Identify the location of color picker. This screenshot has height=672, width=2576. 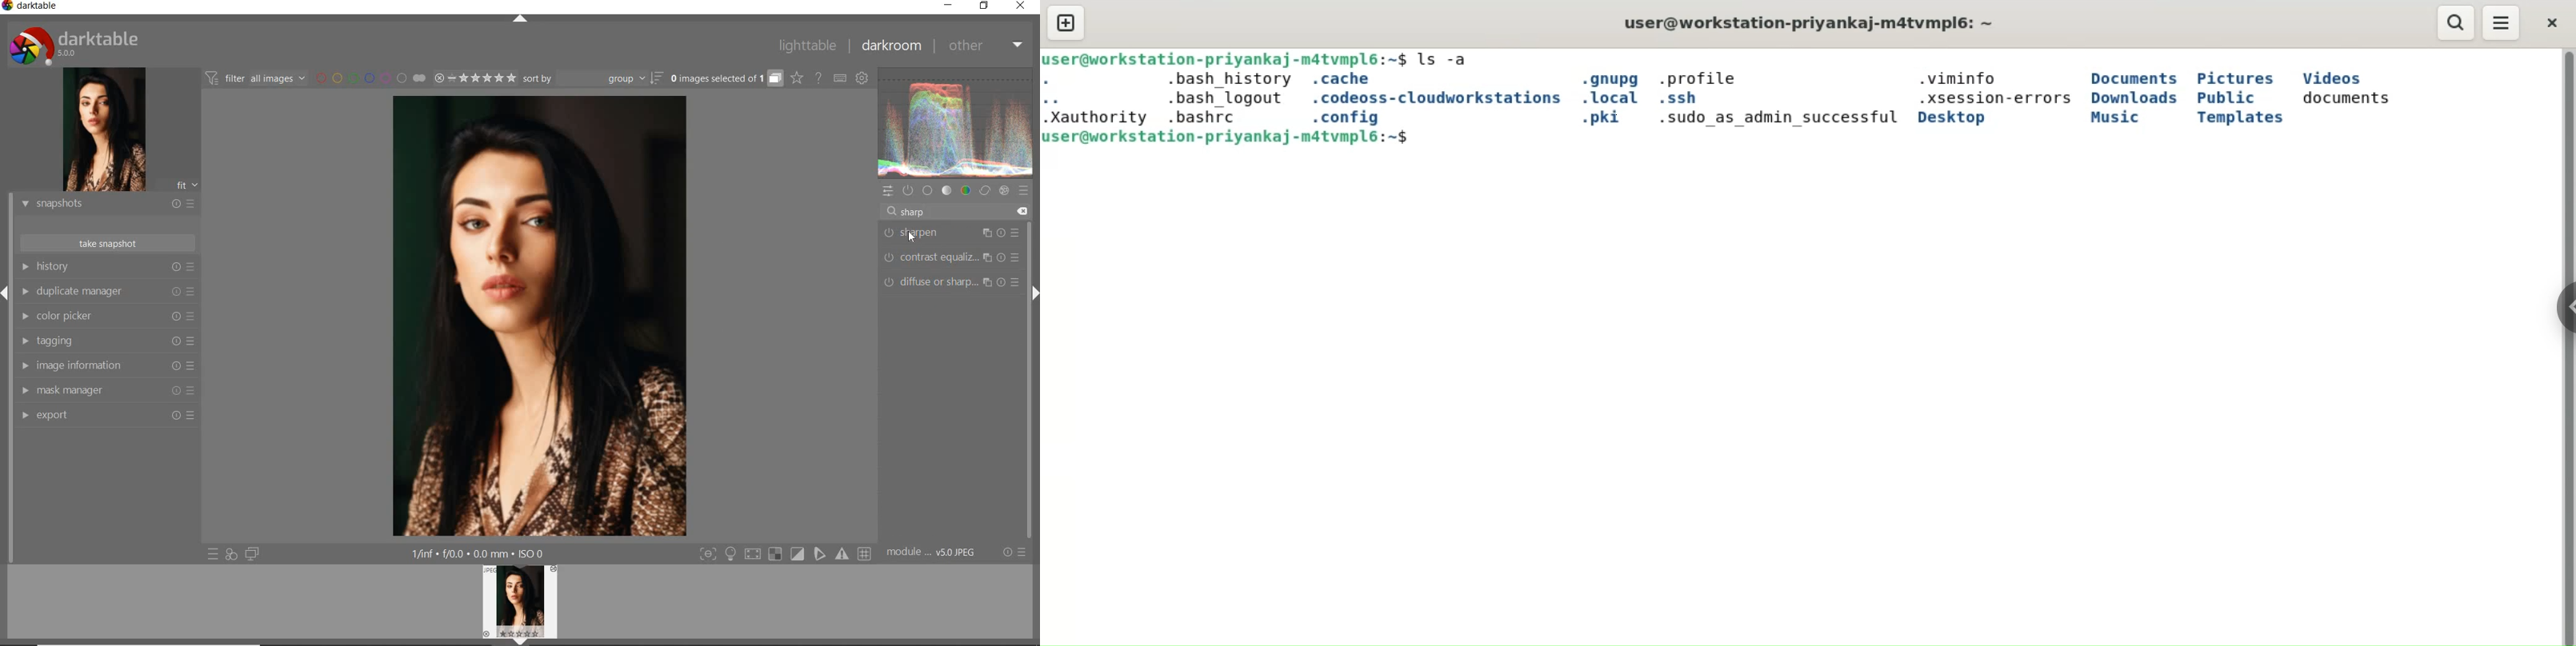
(107, 317).